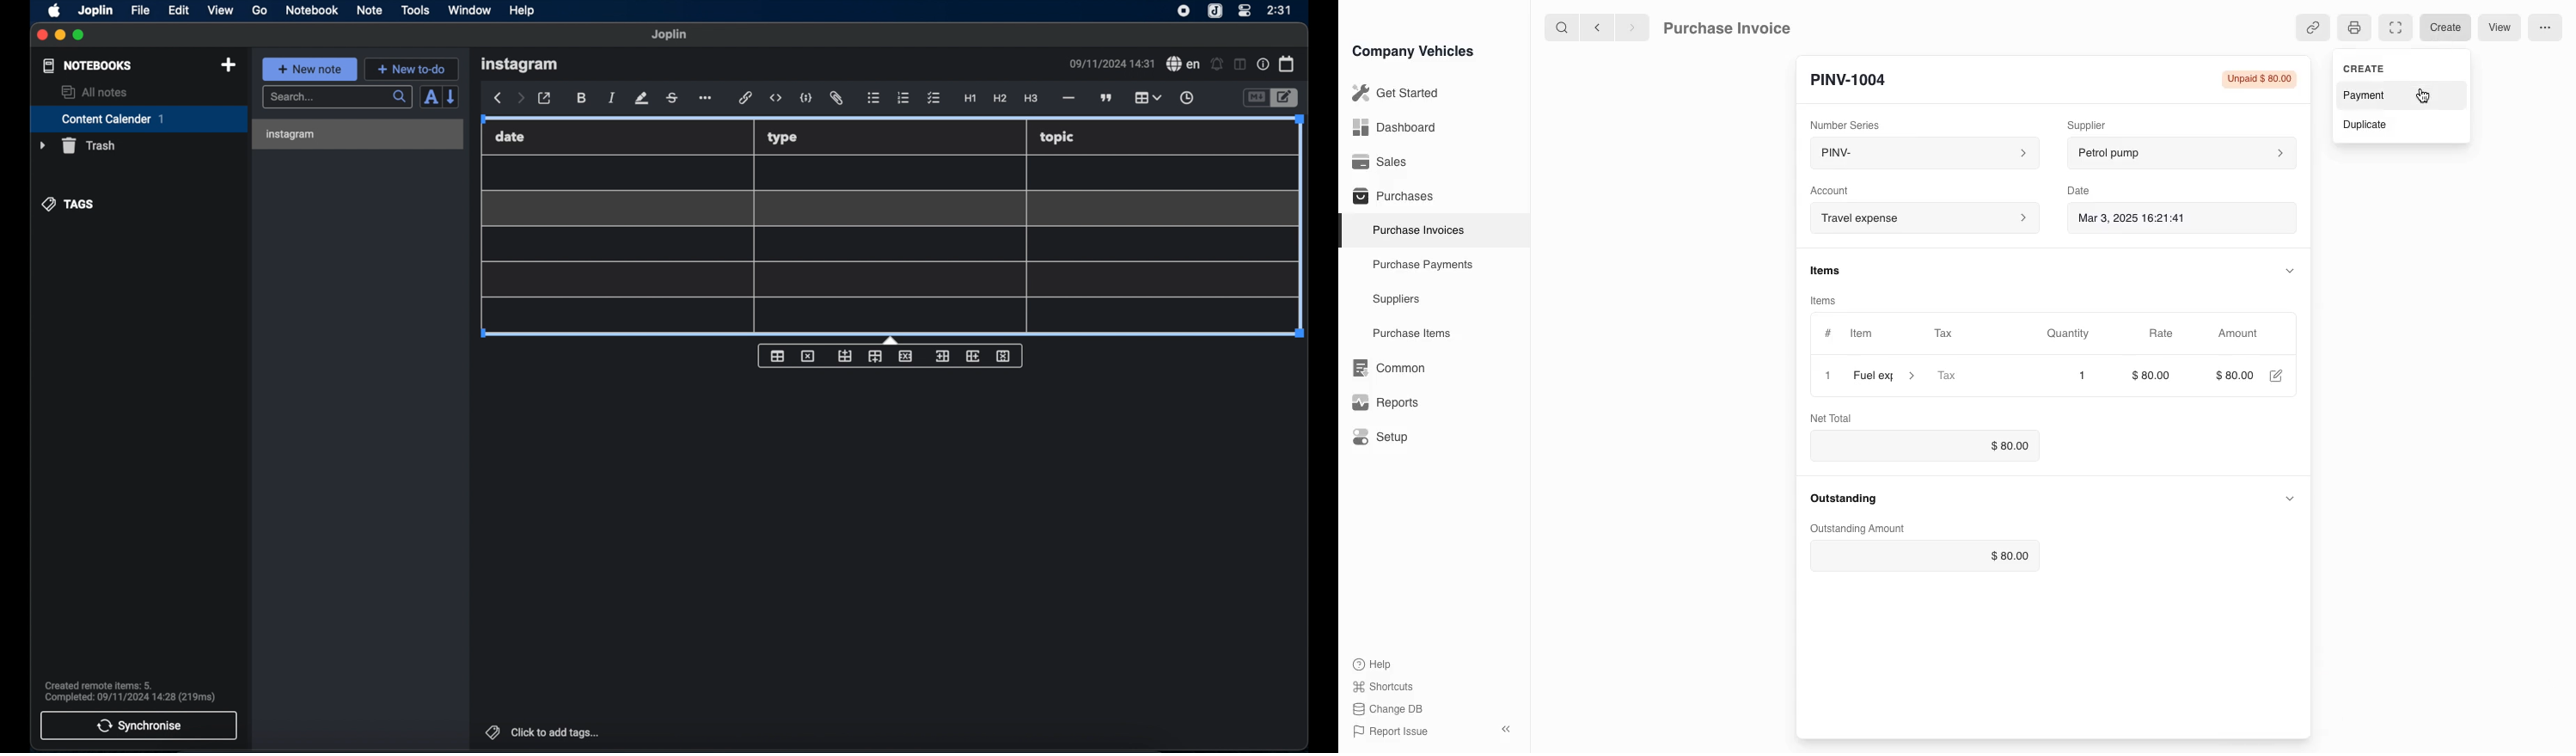 Image resolution: width=2576 pixels, height=756 pixels. Describe the element at coordinates (2291, 499) in the screenshot. I see `expand` at that location.